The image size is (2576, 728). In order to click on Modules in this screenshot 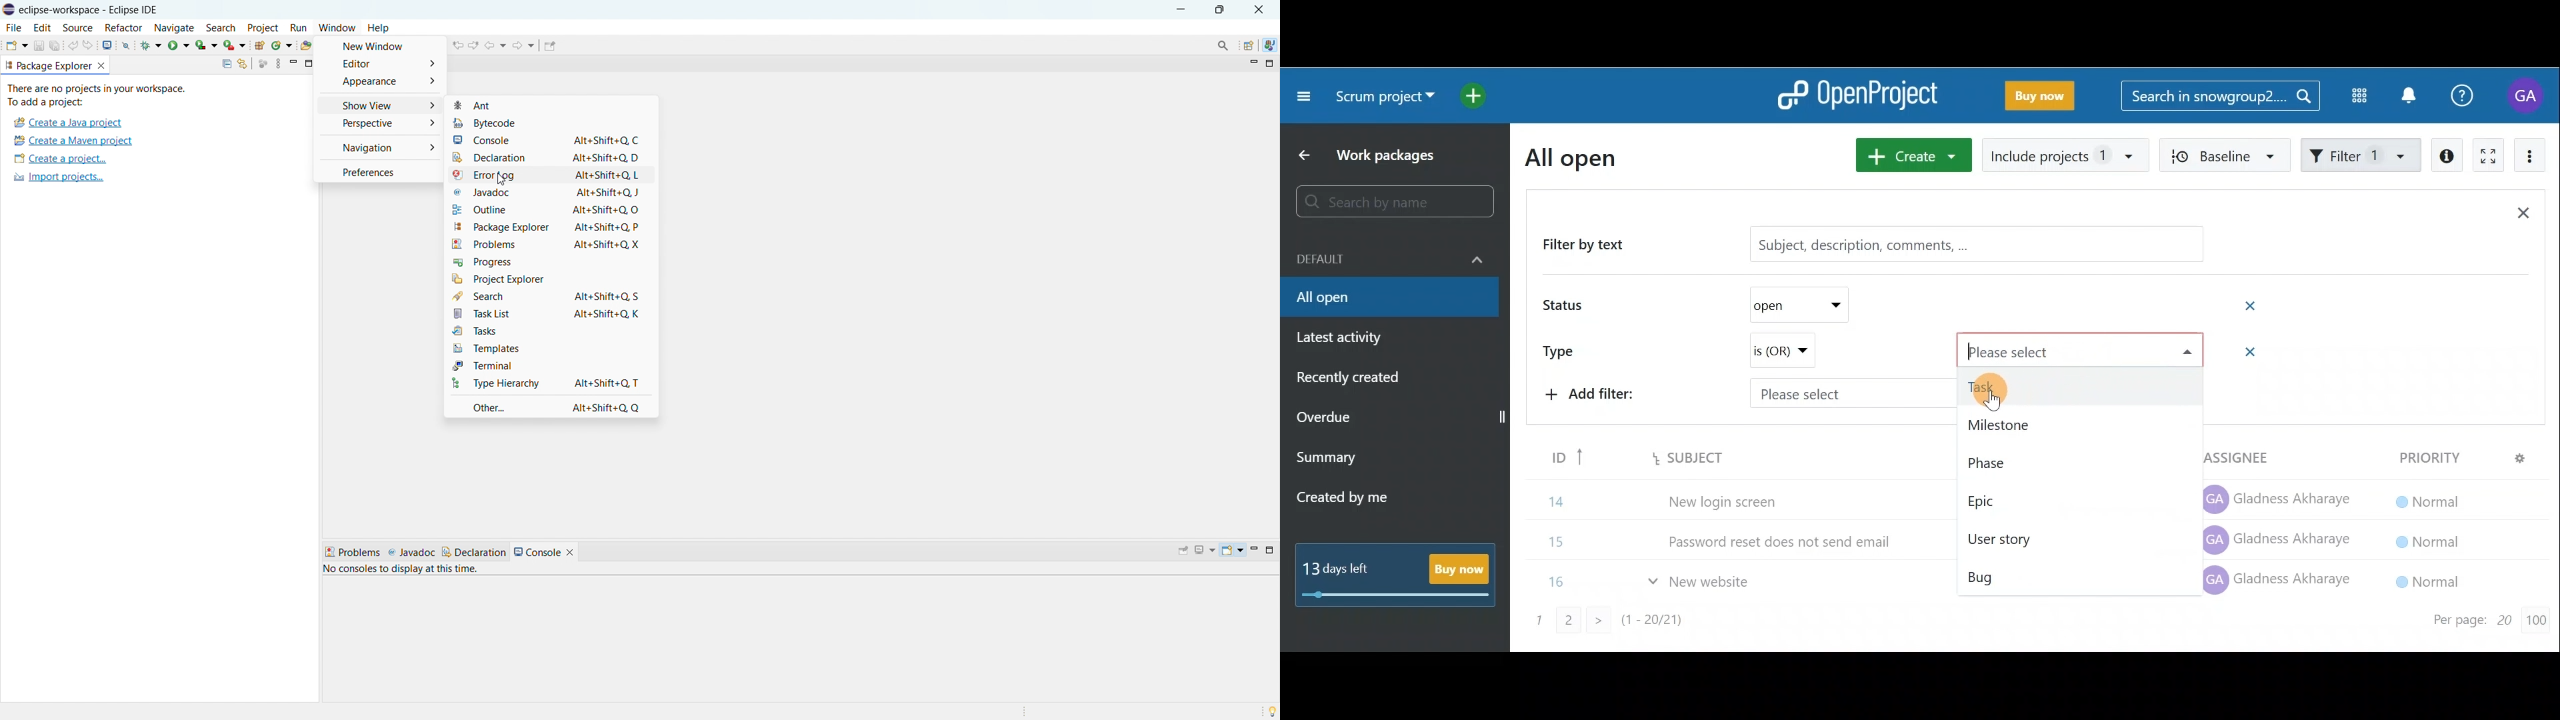, I will do `click(2353, 96)`.